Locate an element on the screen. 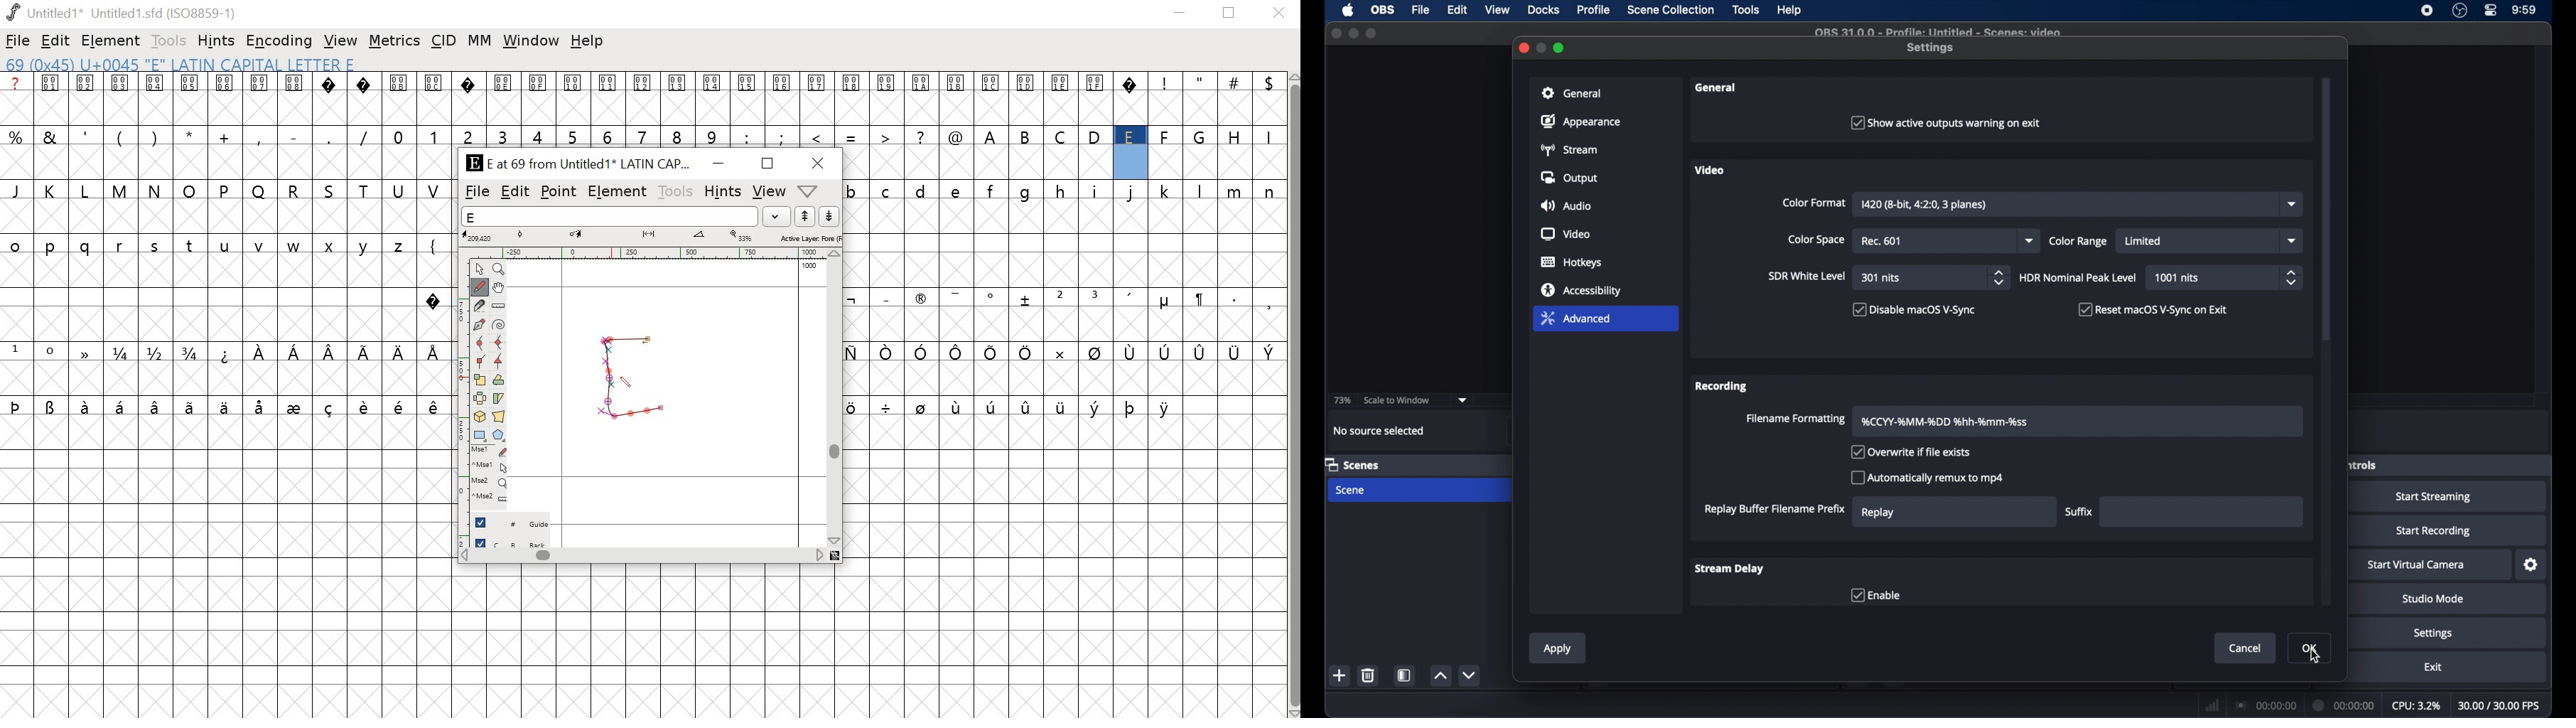 The width and height of the screenshot is (2576, 728). up is located at coordinates (804, 216).